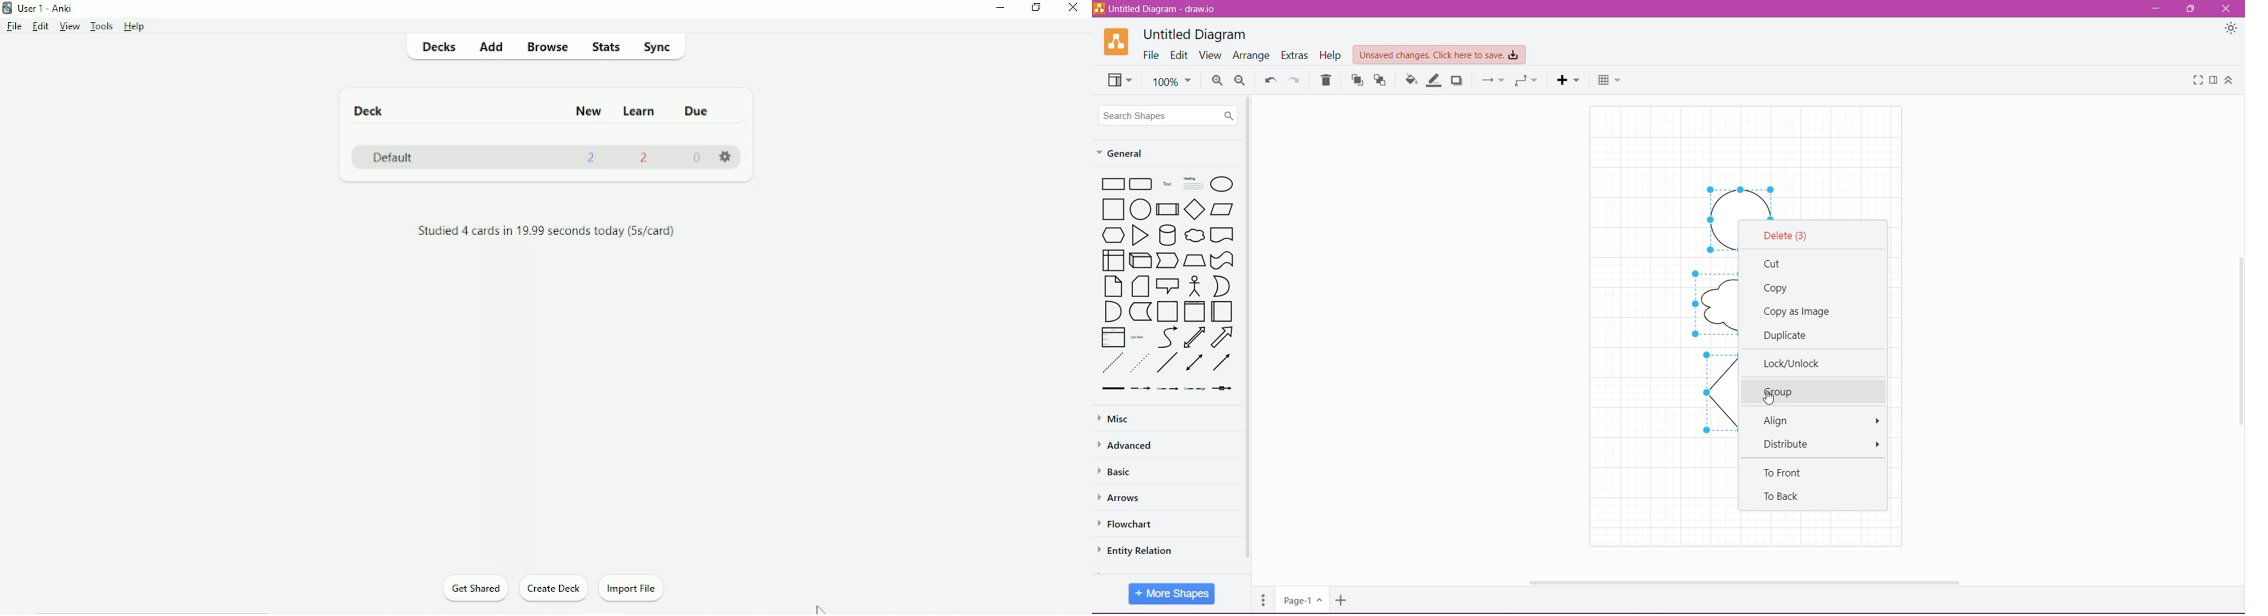  What do you see at coordinates (646, 157) in the screenshot?
I see `2` at bounding box center [646, 157].